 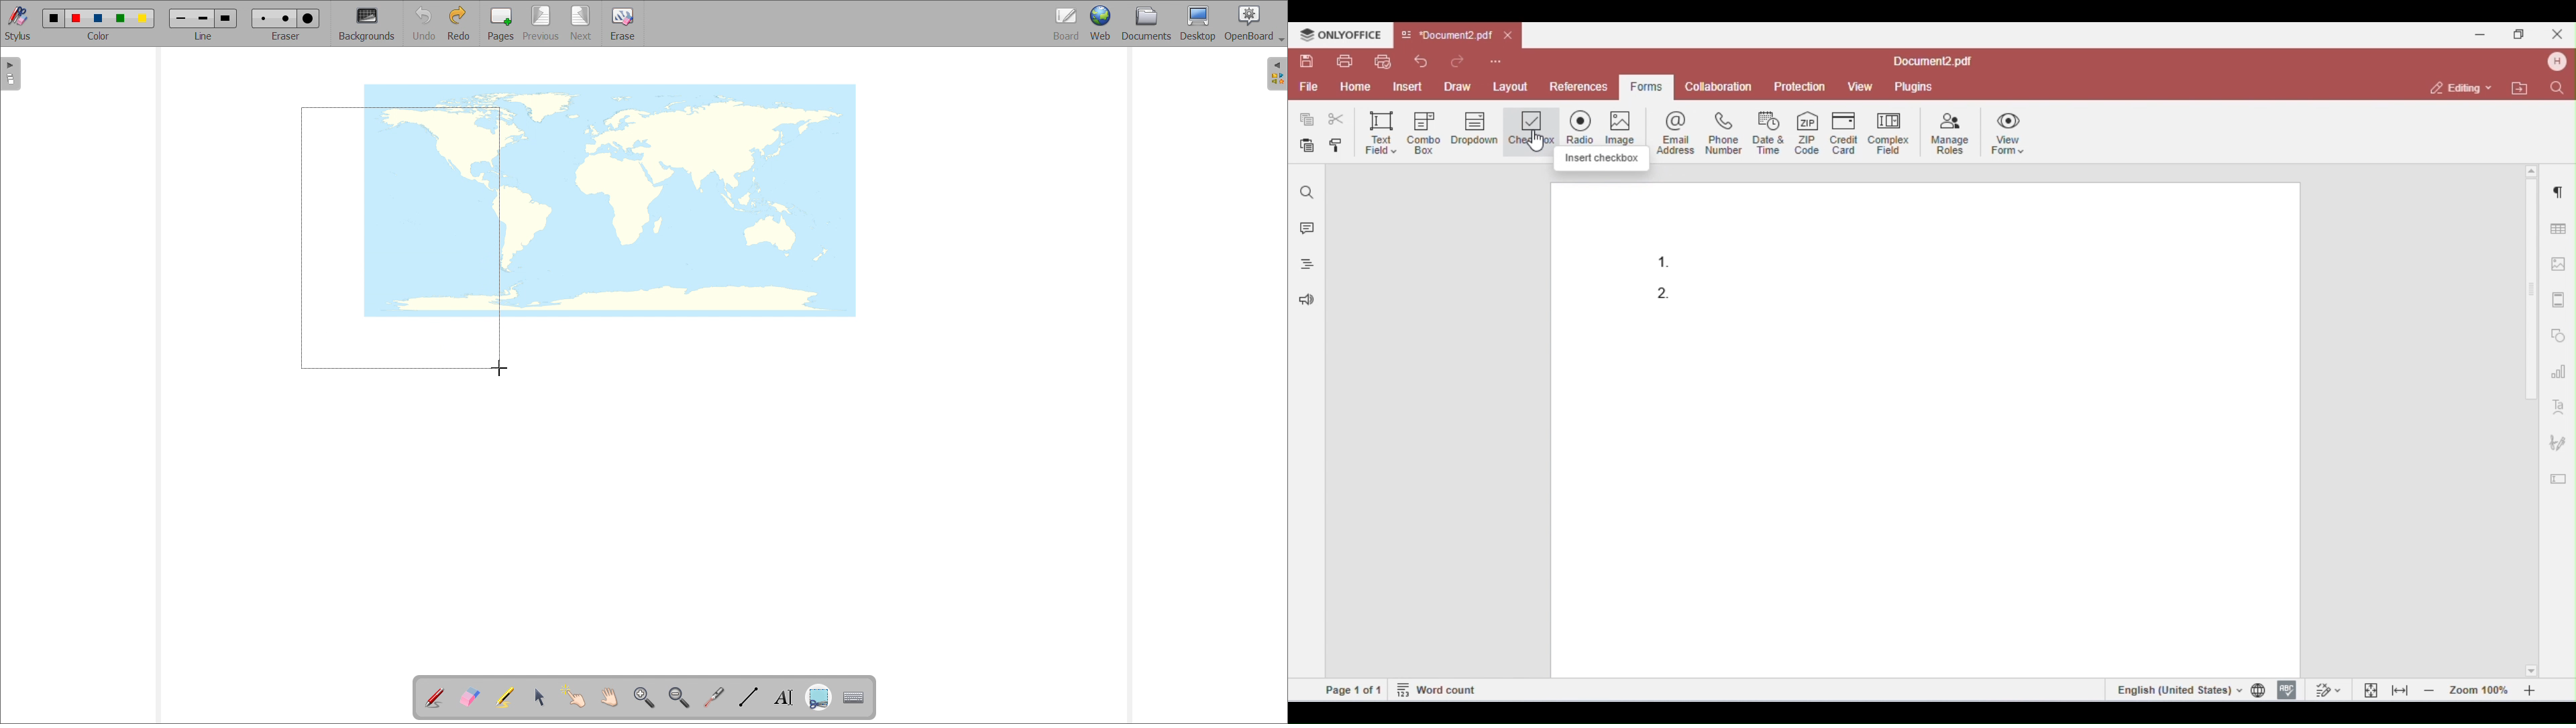 I want to click on redo, so click(x=458, y=23).